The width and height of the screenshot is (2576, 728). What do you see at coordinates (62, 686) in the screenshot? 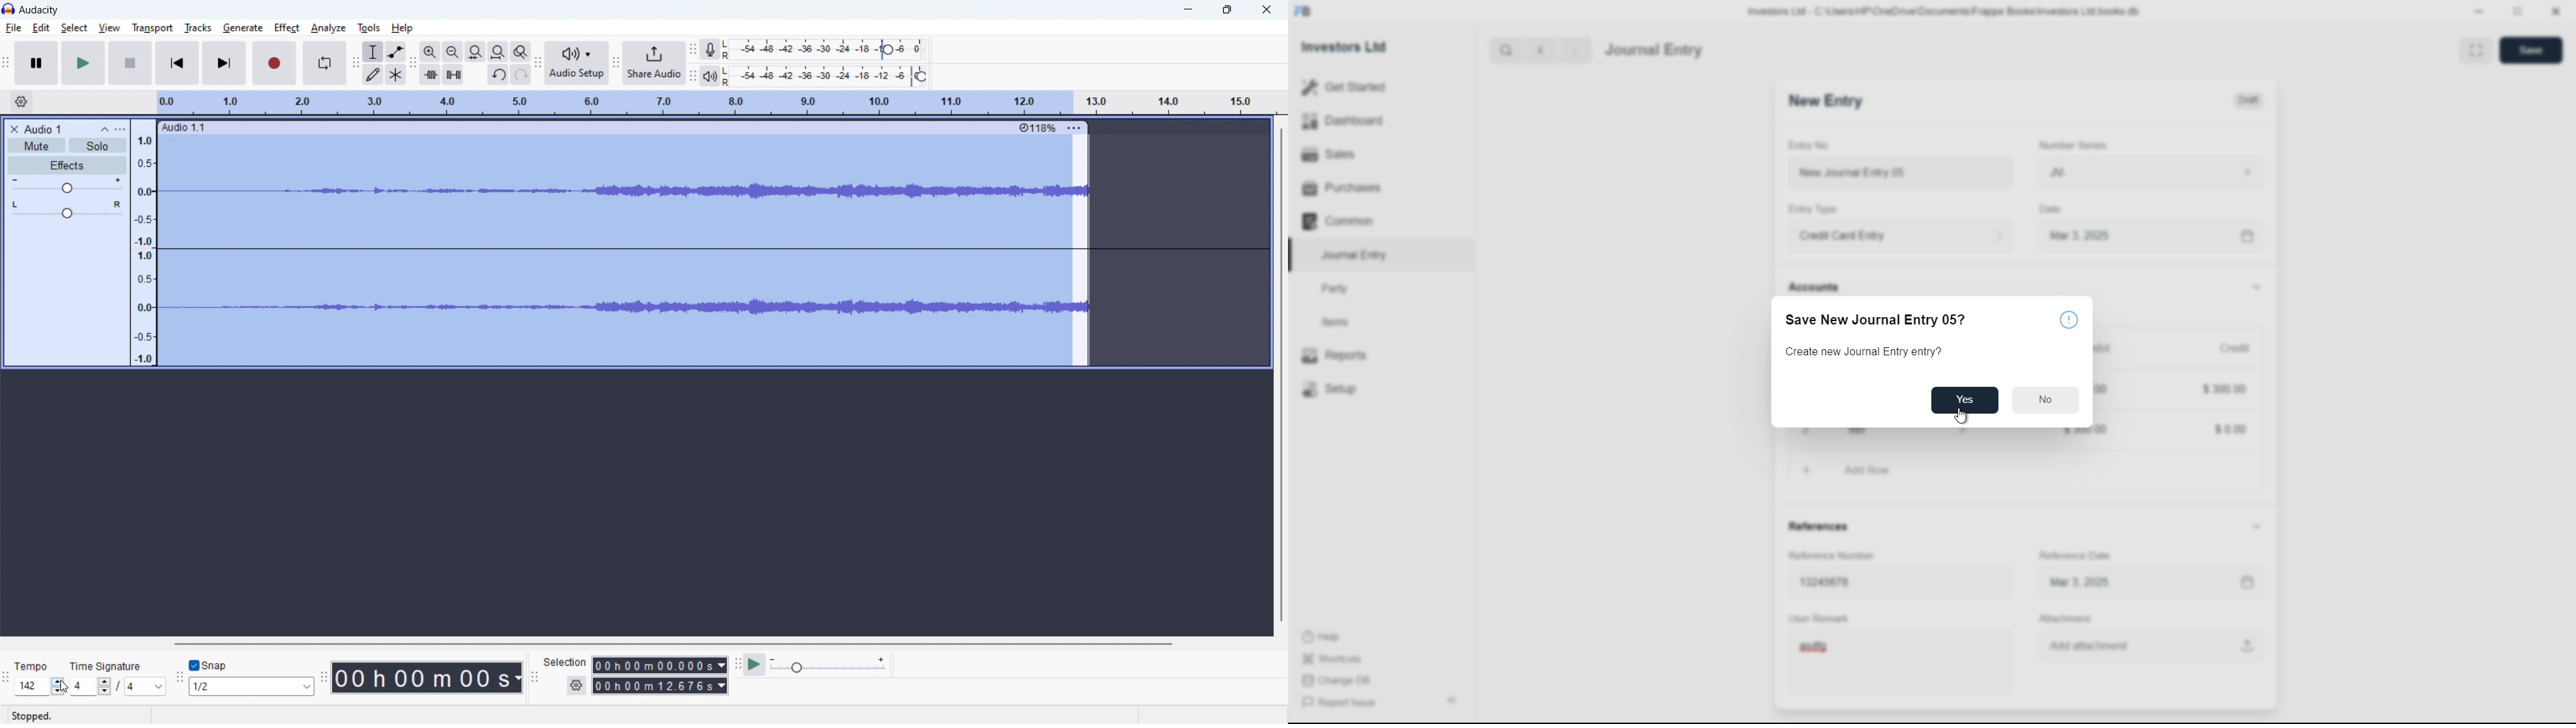
I see `cursor` at bounding box center [62, 686].